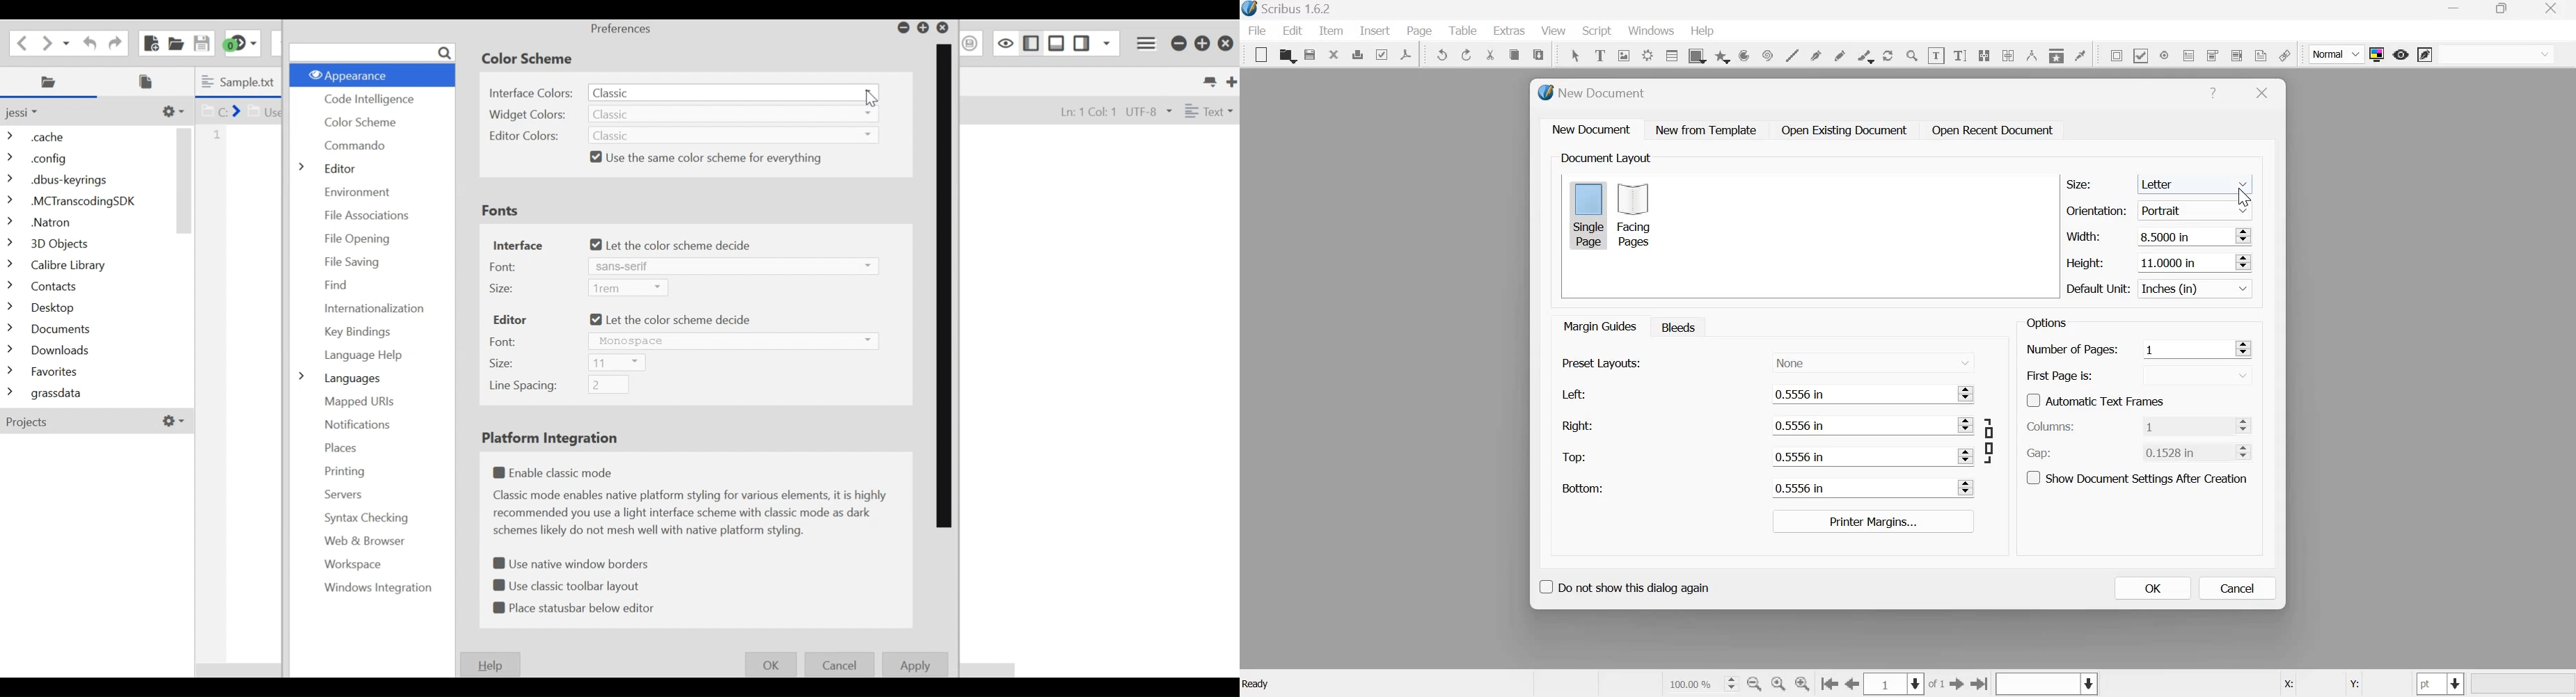 The image size is (2576, 700). What do you see at coordinates (1817, 54) in the screenshot?
I see `bezier curve` at bounding box center [1817, 54].